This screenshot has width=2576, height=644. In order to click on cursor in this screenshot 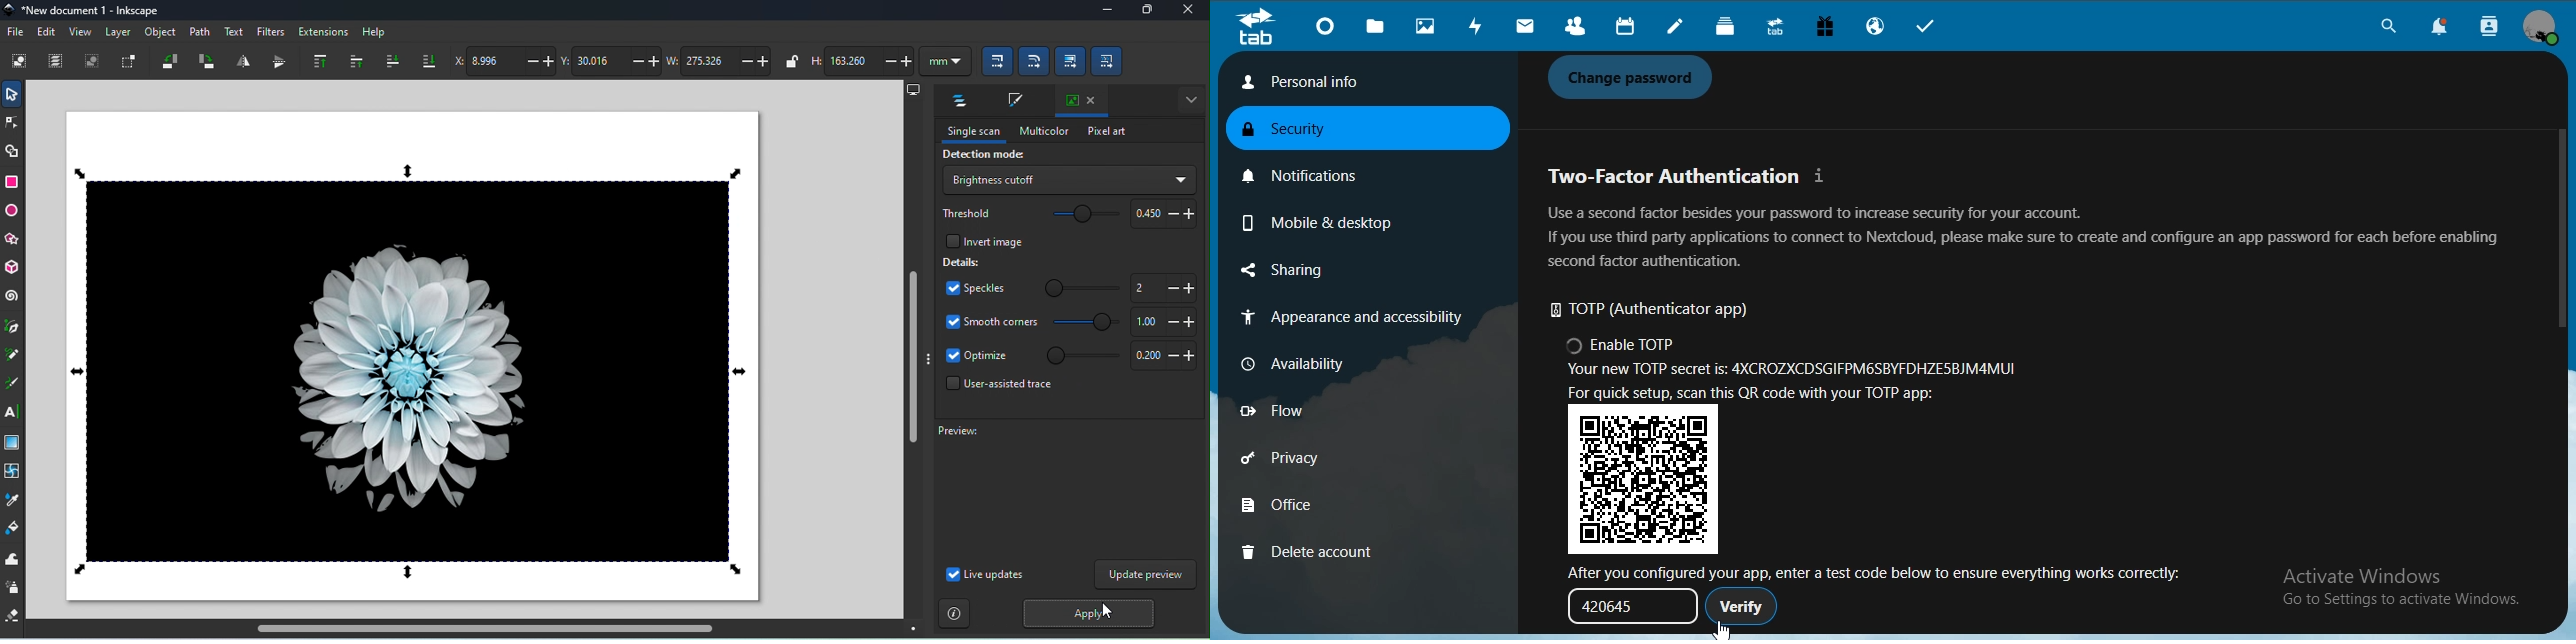, I will do `click(1721, 630)`.